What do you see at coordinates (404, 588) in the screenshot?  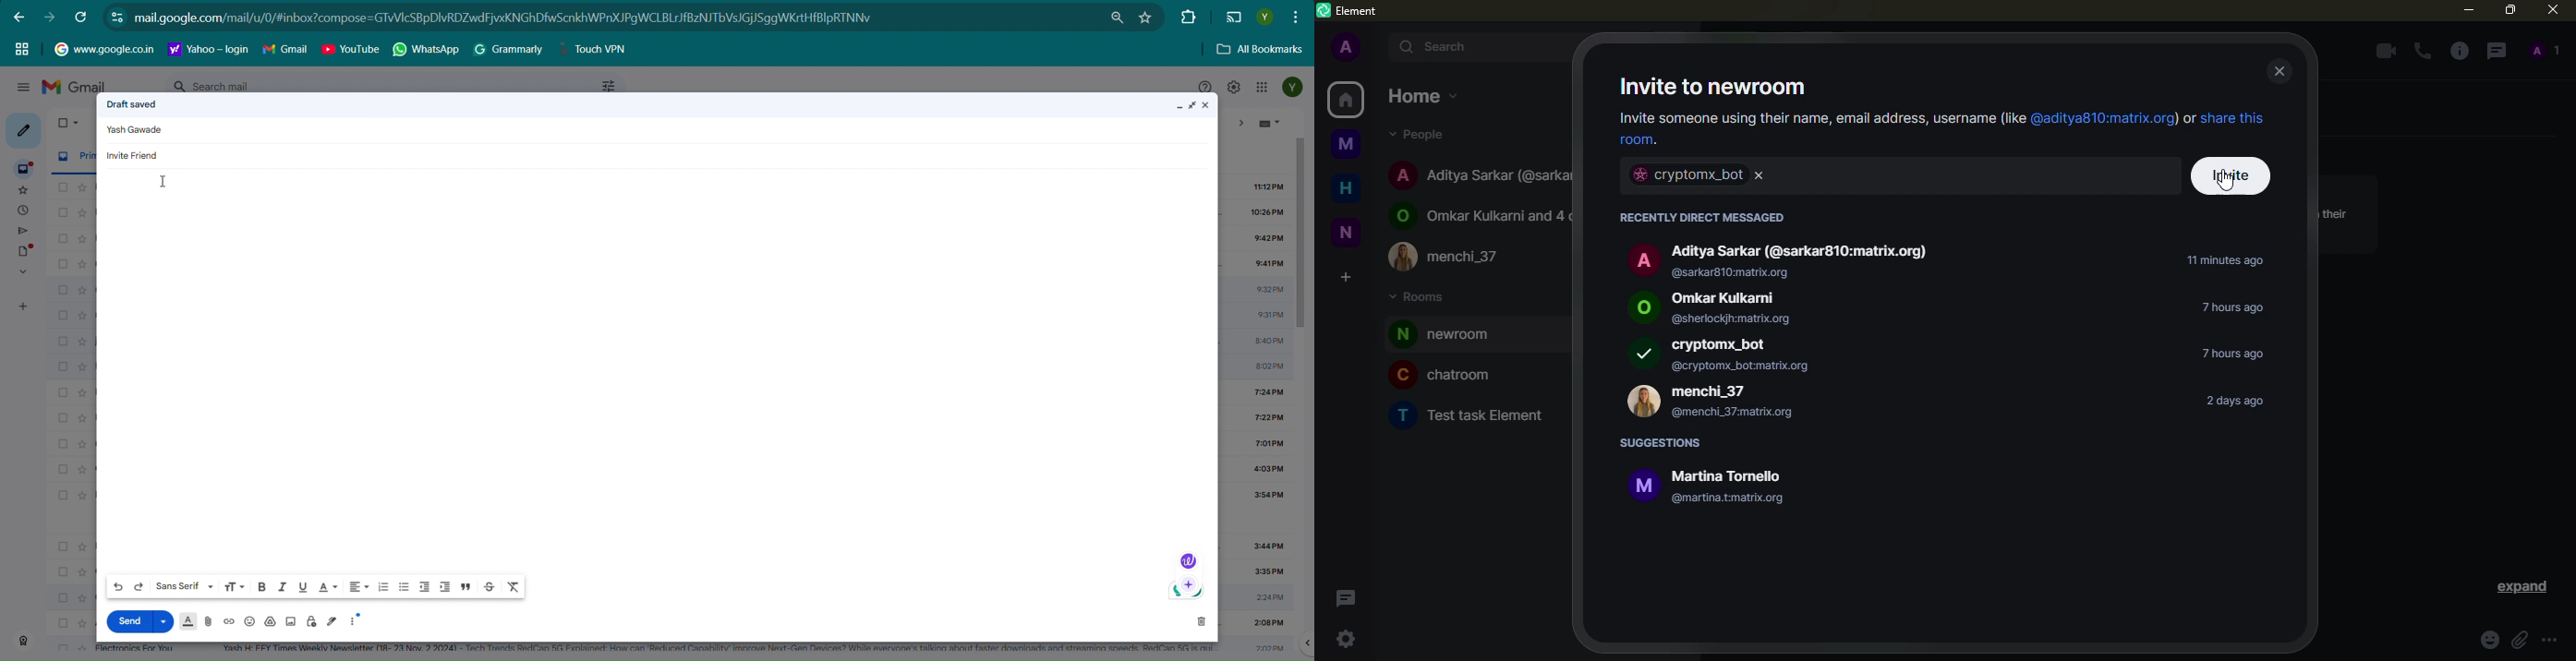 I see `Bulleted list` at bounding box center [404, 588].